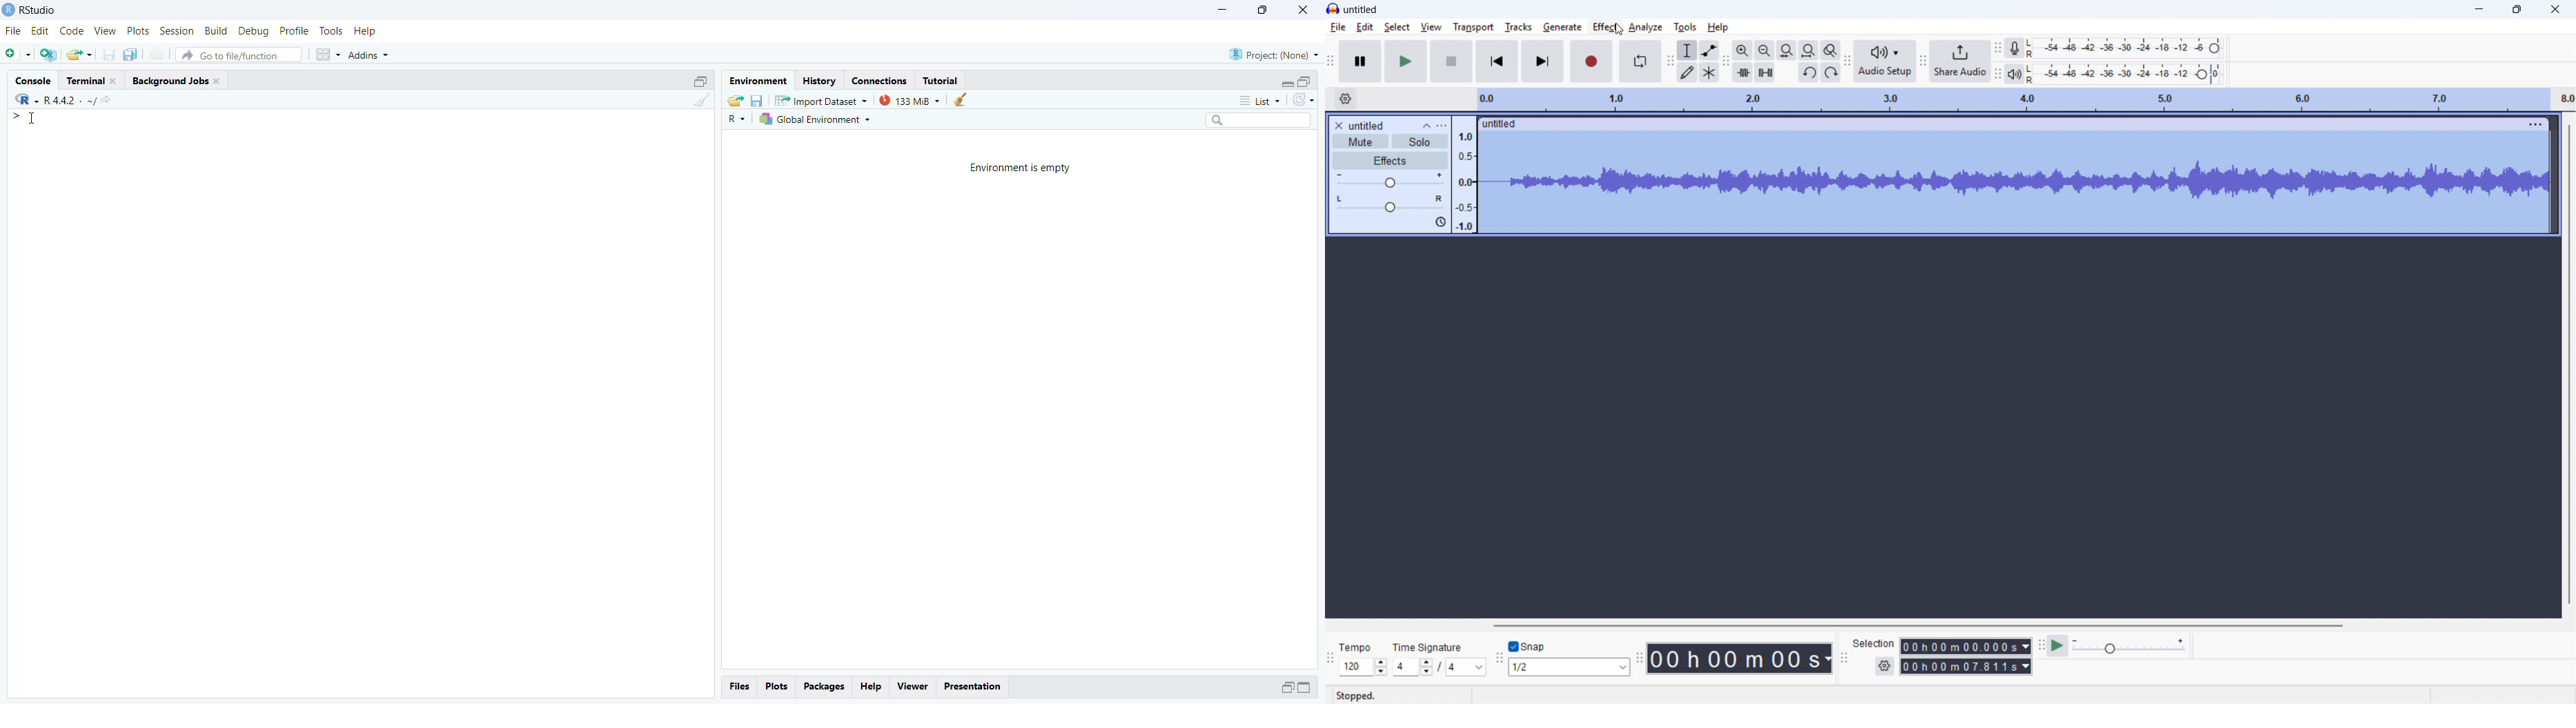 The width and height of the screenshot is (2576, 728). Describe the element at coordinates (37, 119) in the screenshot. I see `Cursor` at that location.